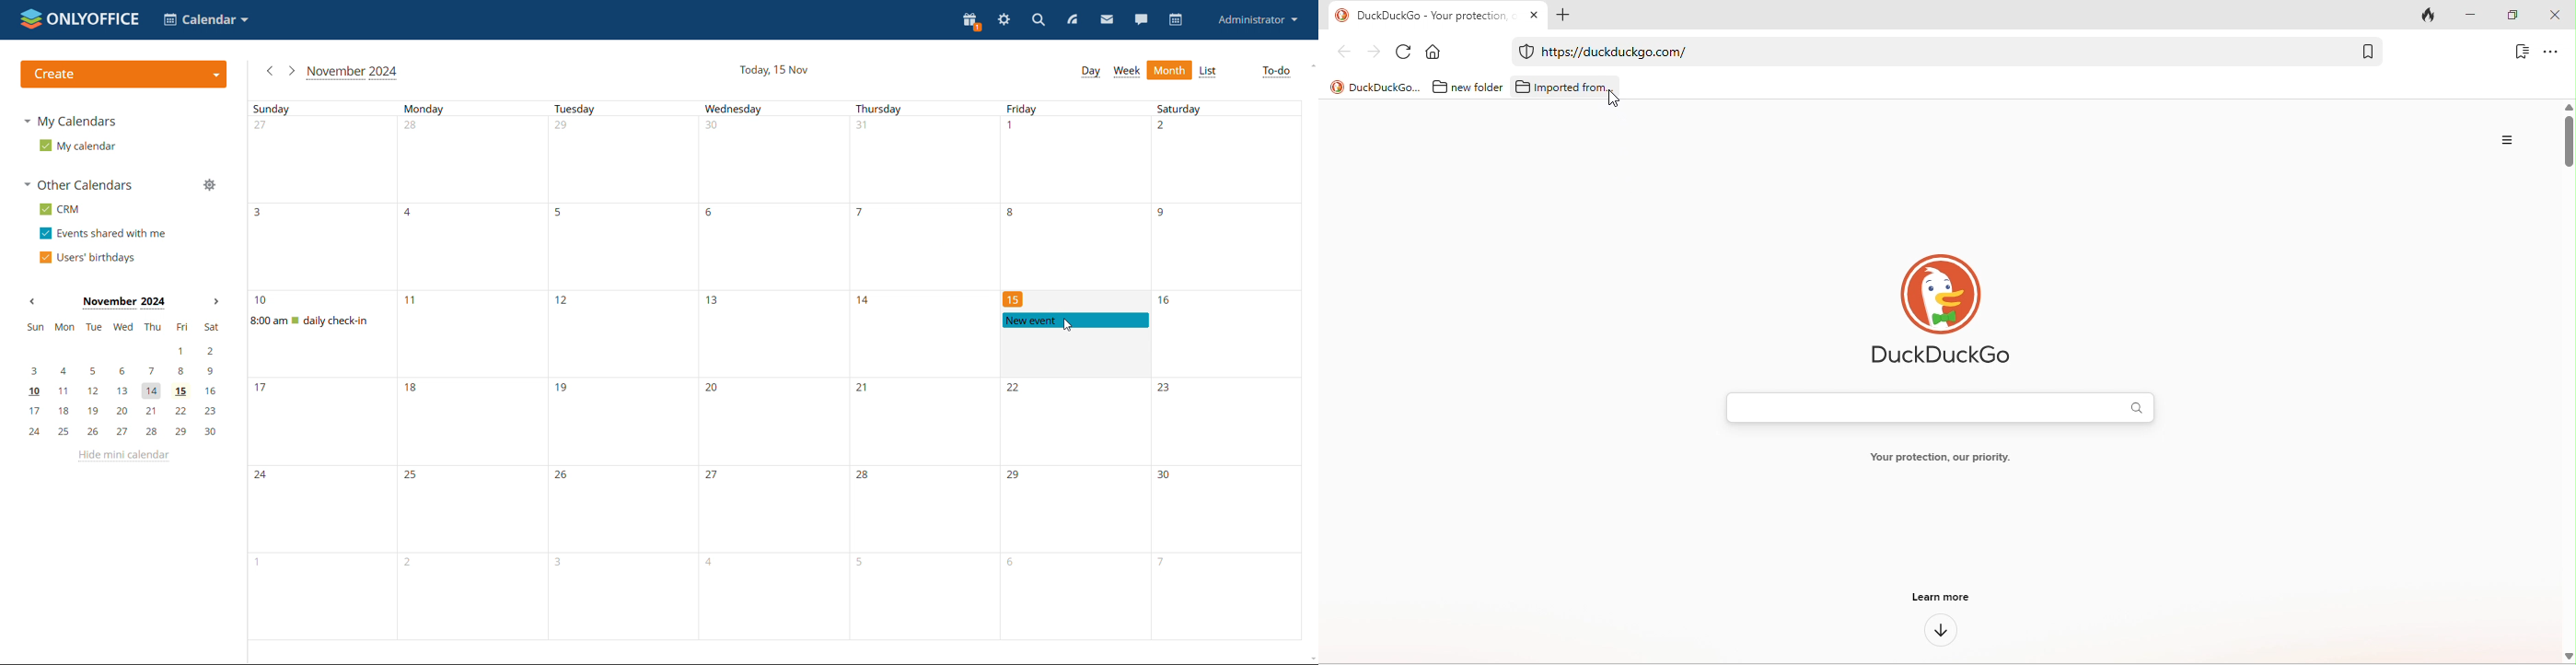 This screenshot has height=672, width=2576. Describe the element at coordinates (573, 216) in the screenshot. I see `cell for individual day` at that location.